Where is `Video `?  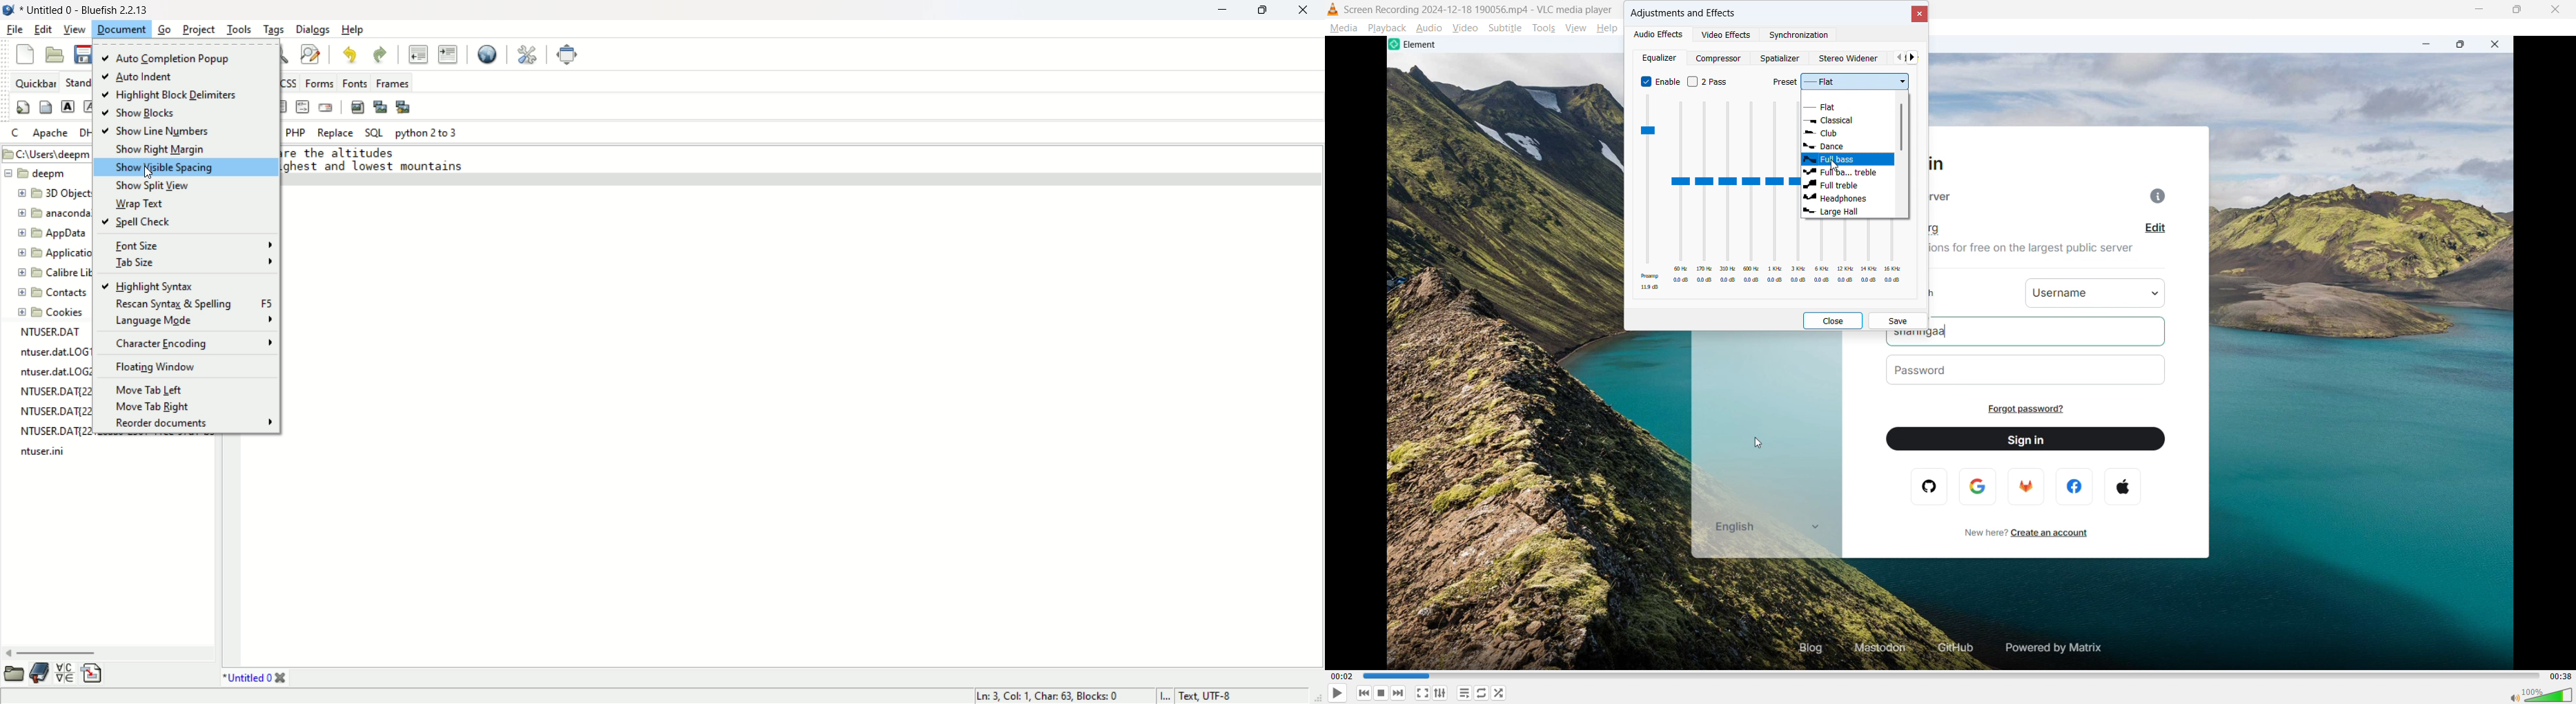
Video  is located at coordinates (1465, 27).